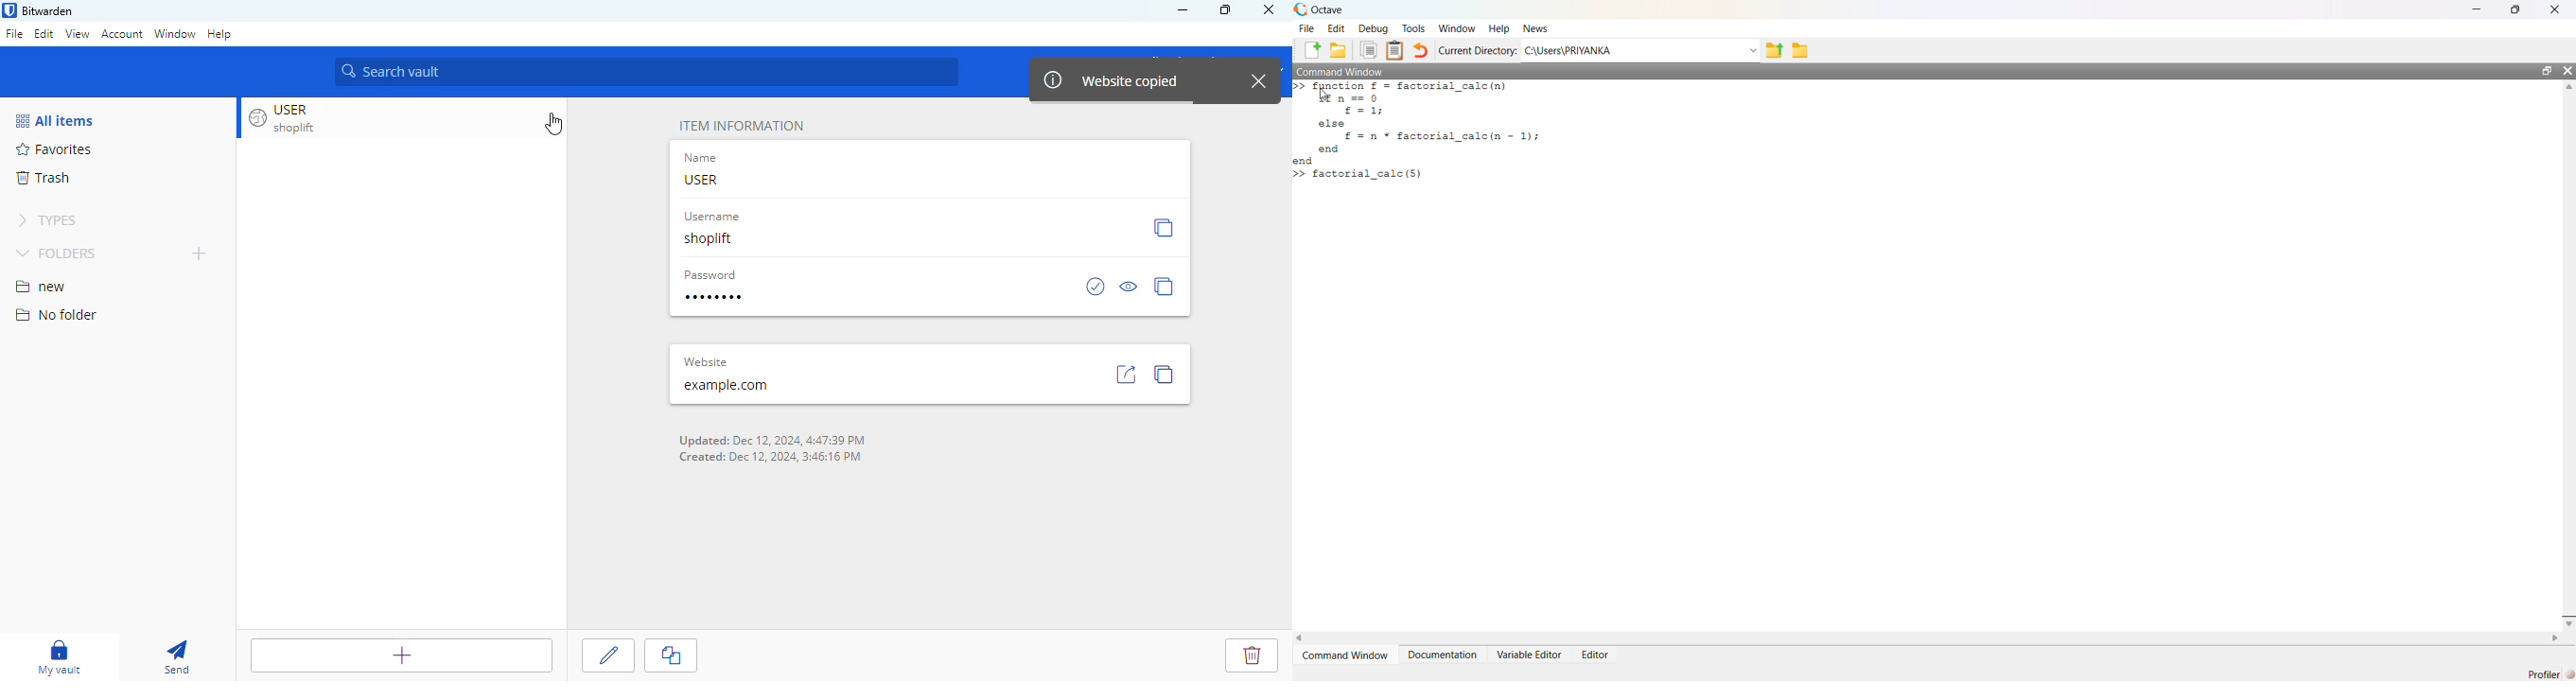  I want to click on logo, so click(9, 10).